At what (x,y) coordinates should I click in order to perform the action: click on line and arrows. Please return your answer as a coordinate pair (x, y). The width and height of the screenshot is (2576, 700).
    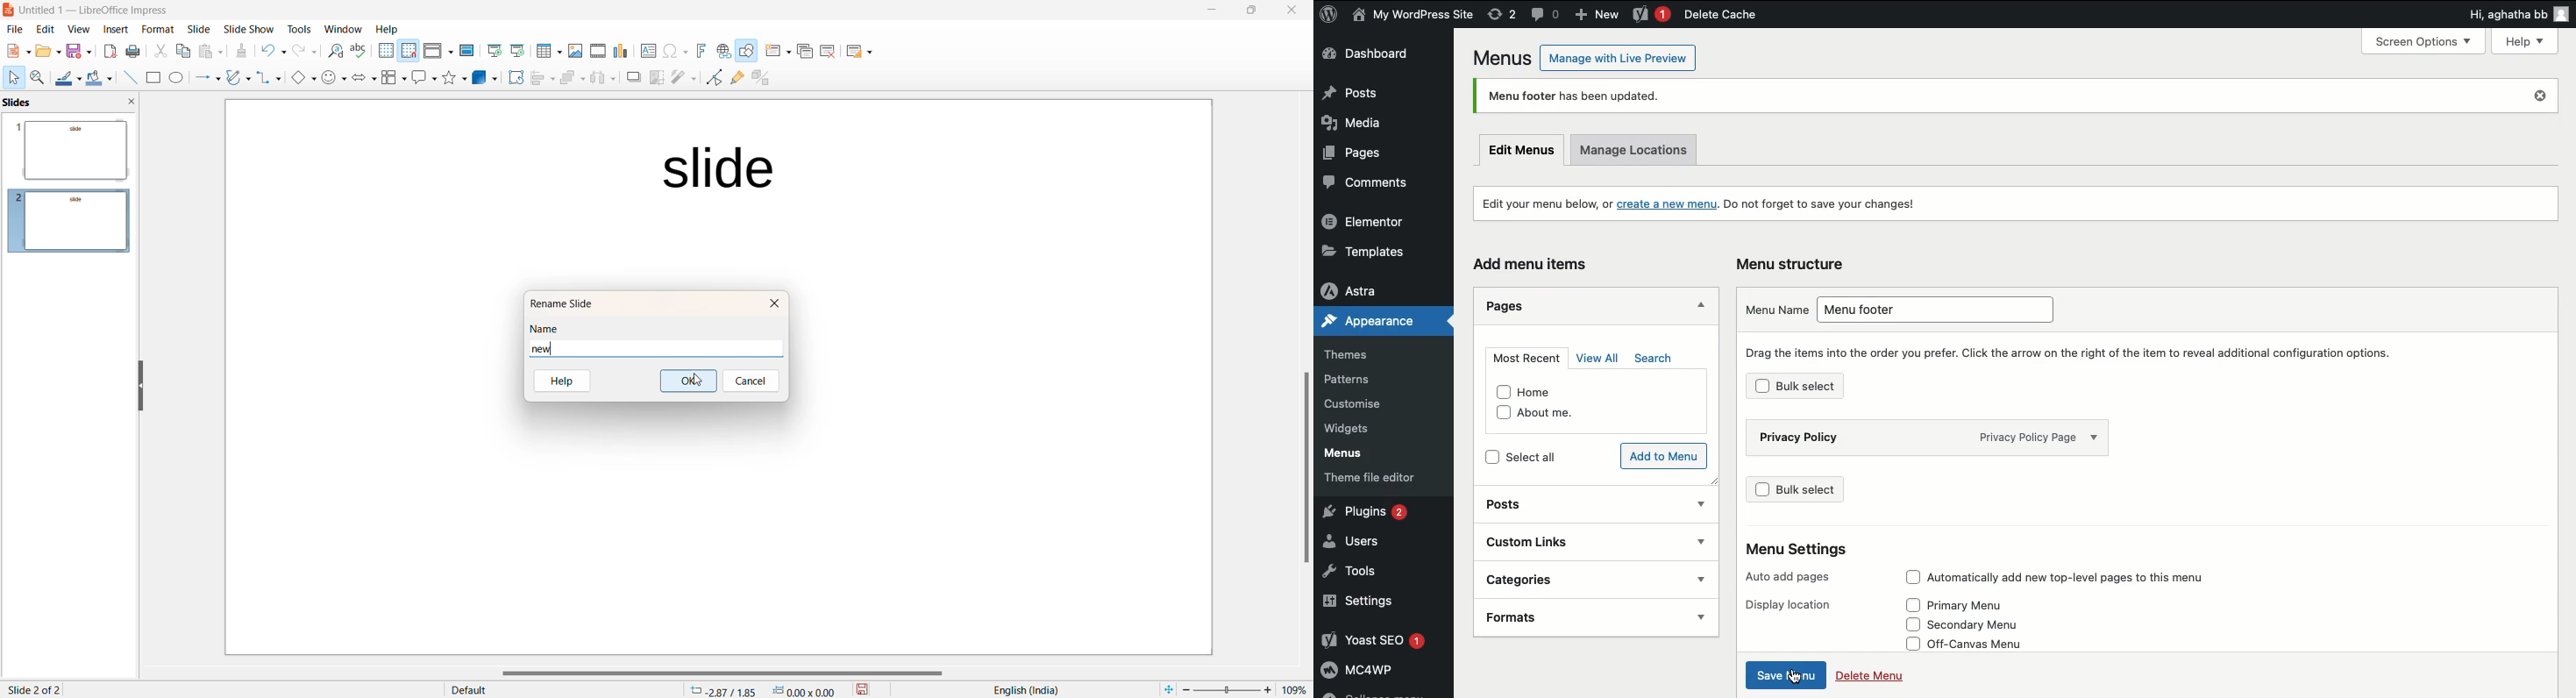
    Looking at the image, I should click on (205, 78).